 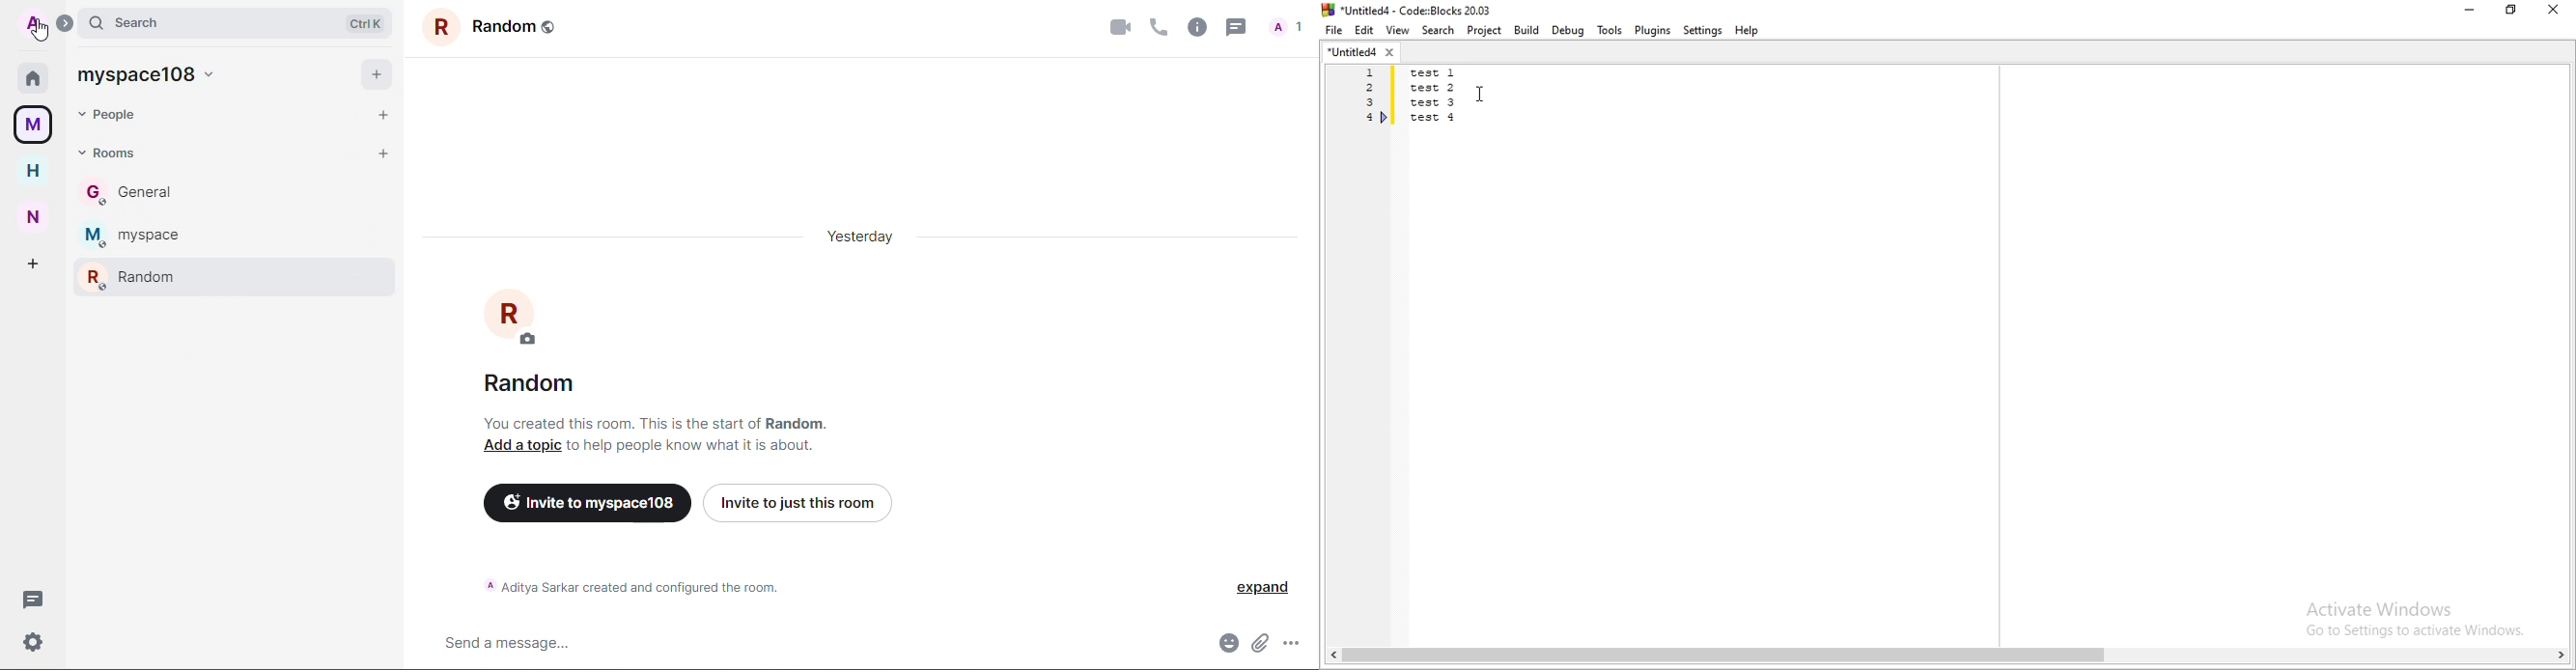 I want to click on home, so click(x=32, y=170).